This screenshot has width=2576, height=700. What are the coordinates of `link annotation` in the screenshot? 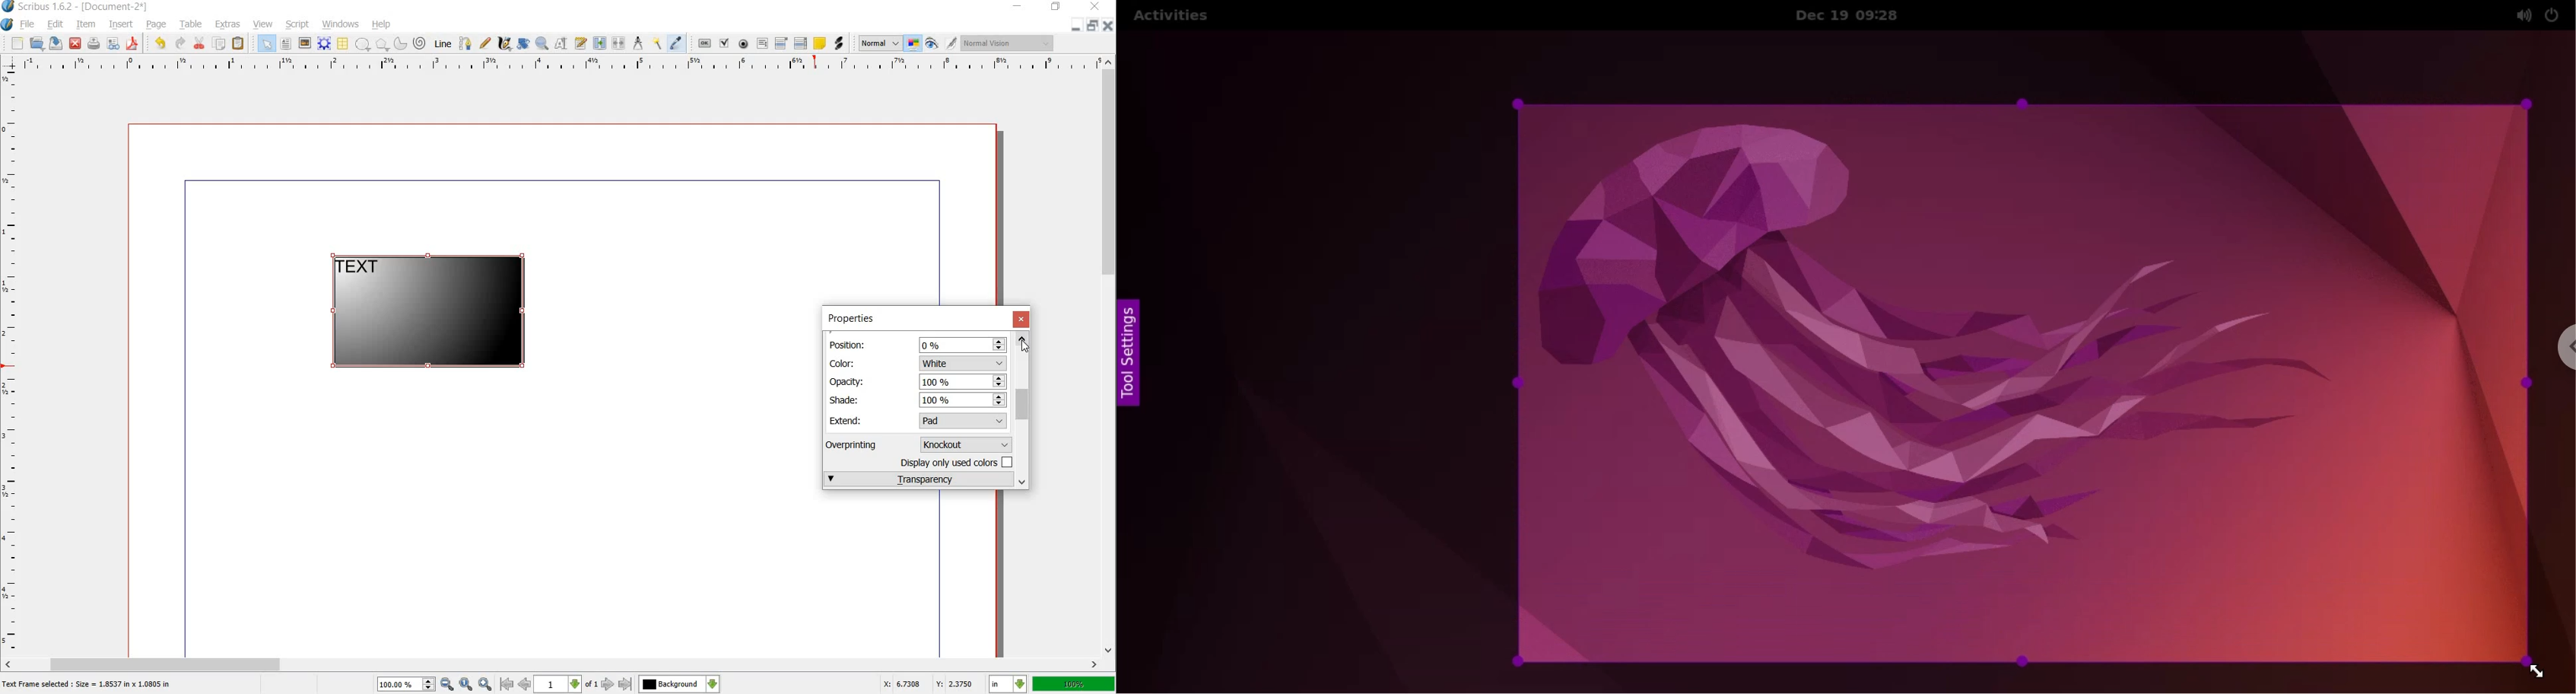 It's located at (838, 44).